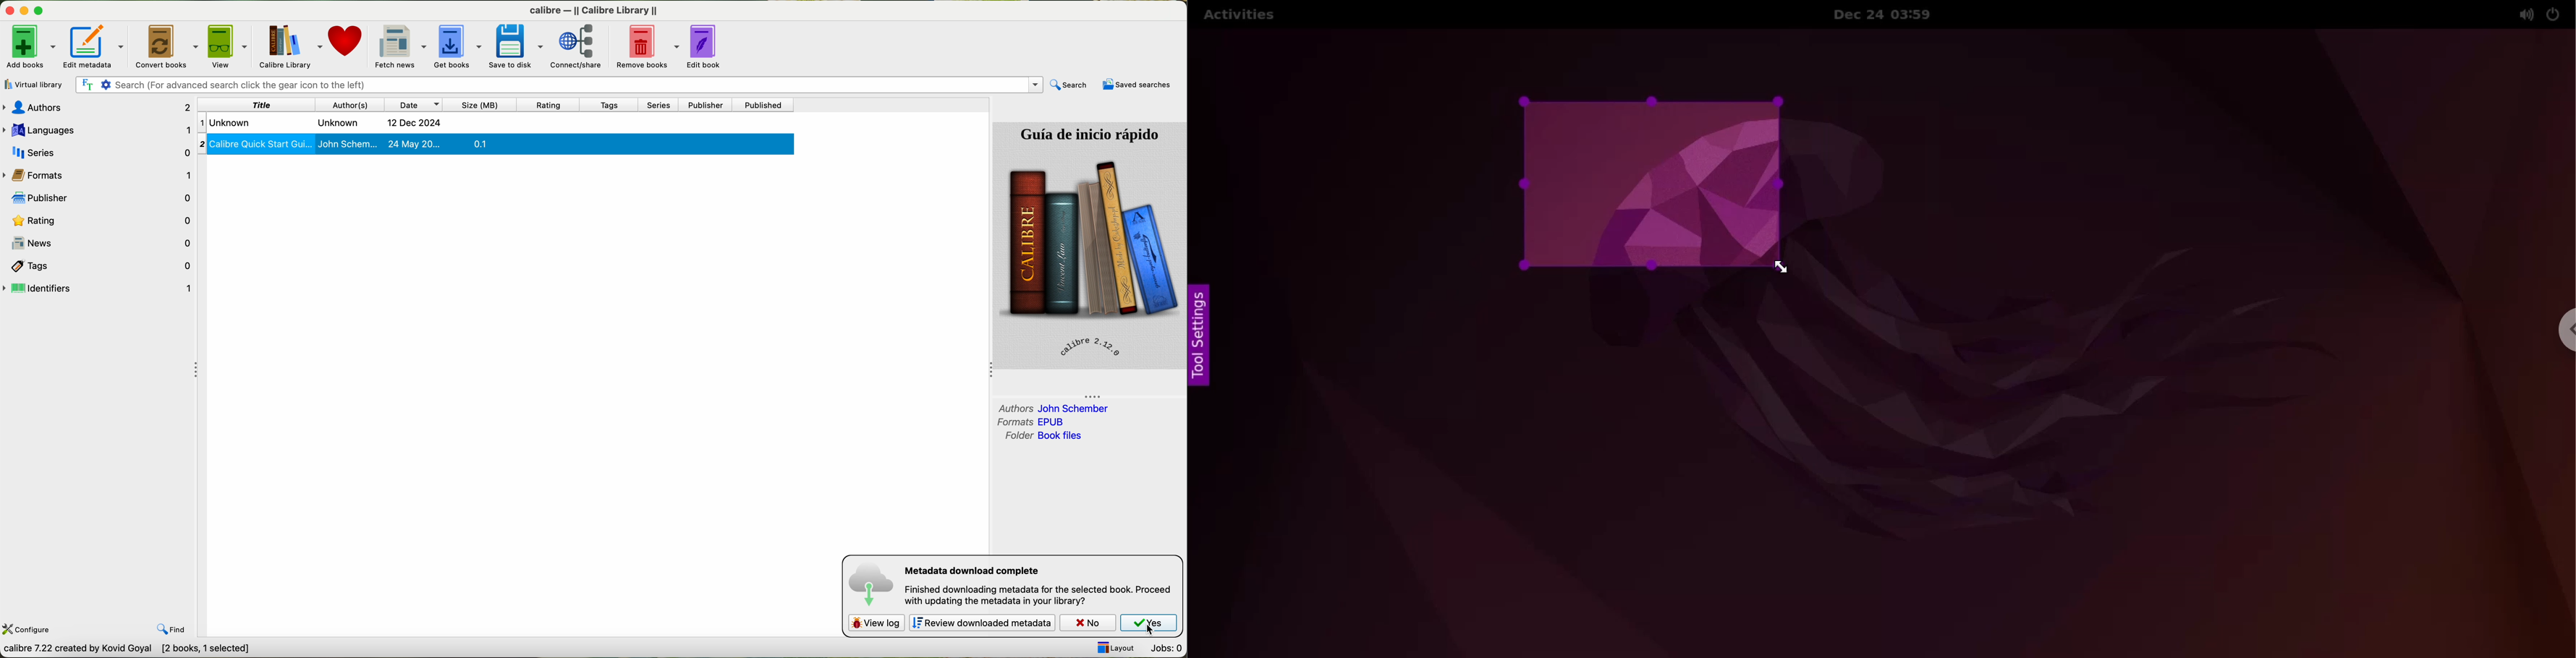  What do you see at coordinates (1167, 649) in the screenshot?
I see `Jobs: 0` at bounding box center [1167, 649].